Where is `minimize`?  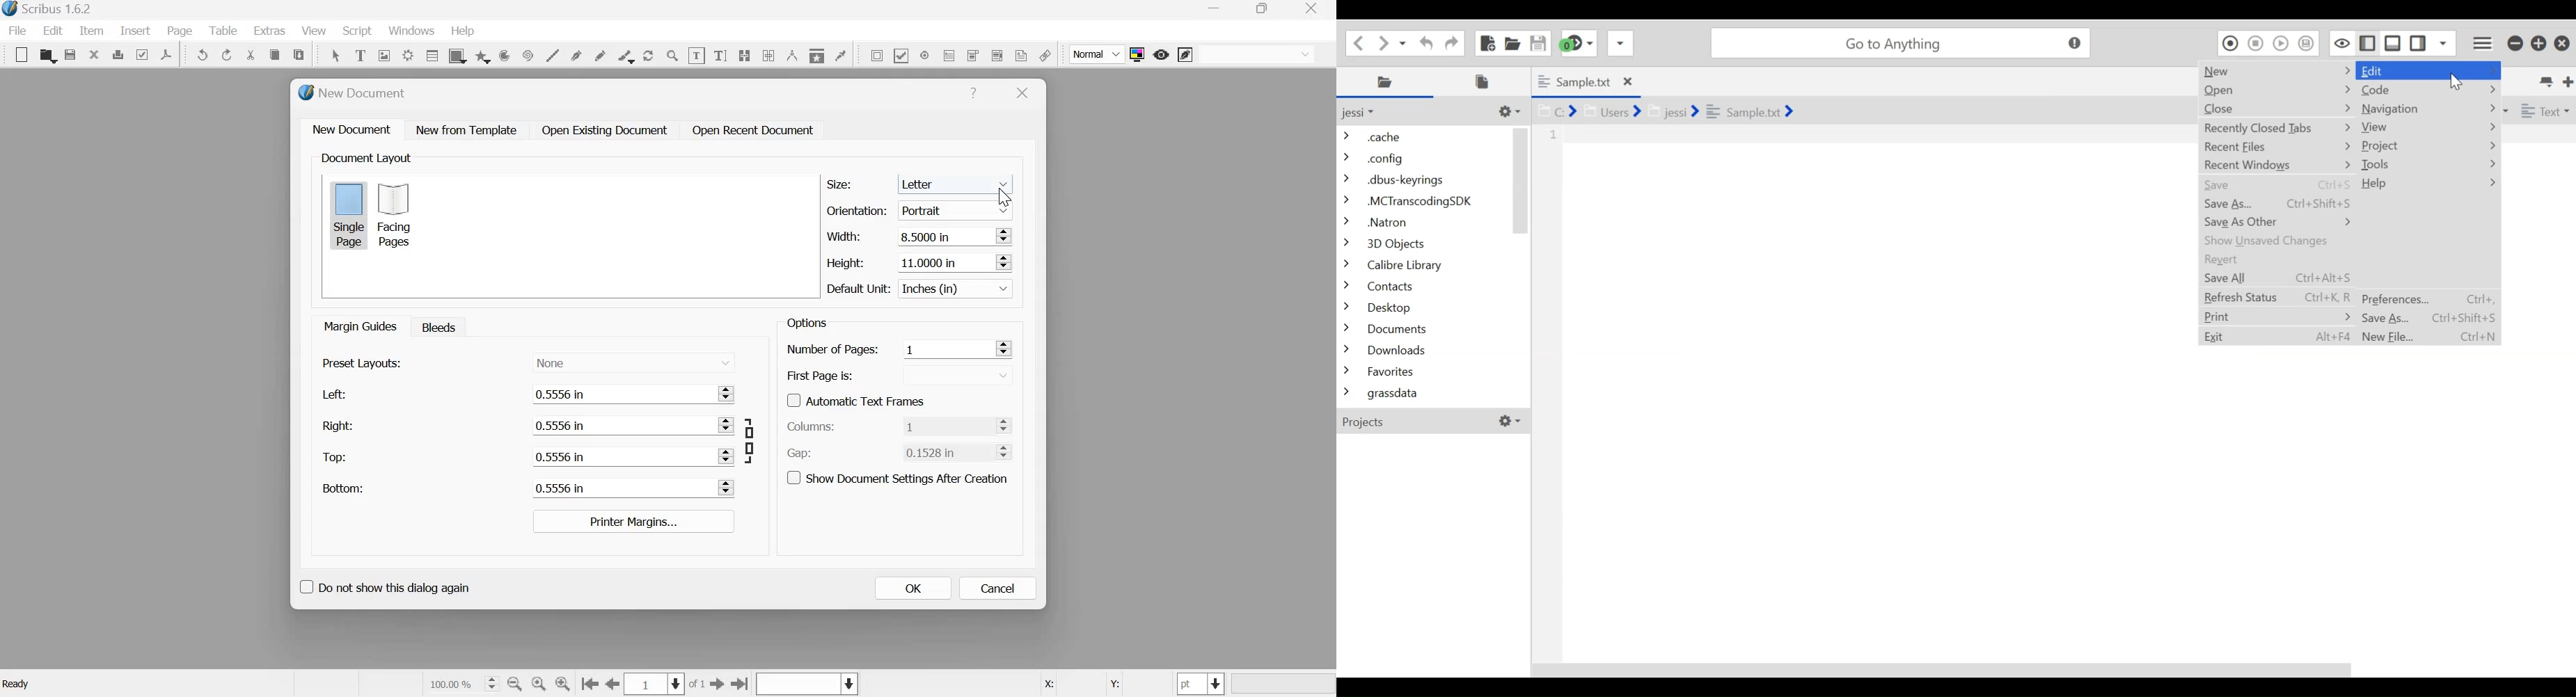
minimize is located at coordinates (1216, 10).